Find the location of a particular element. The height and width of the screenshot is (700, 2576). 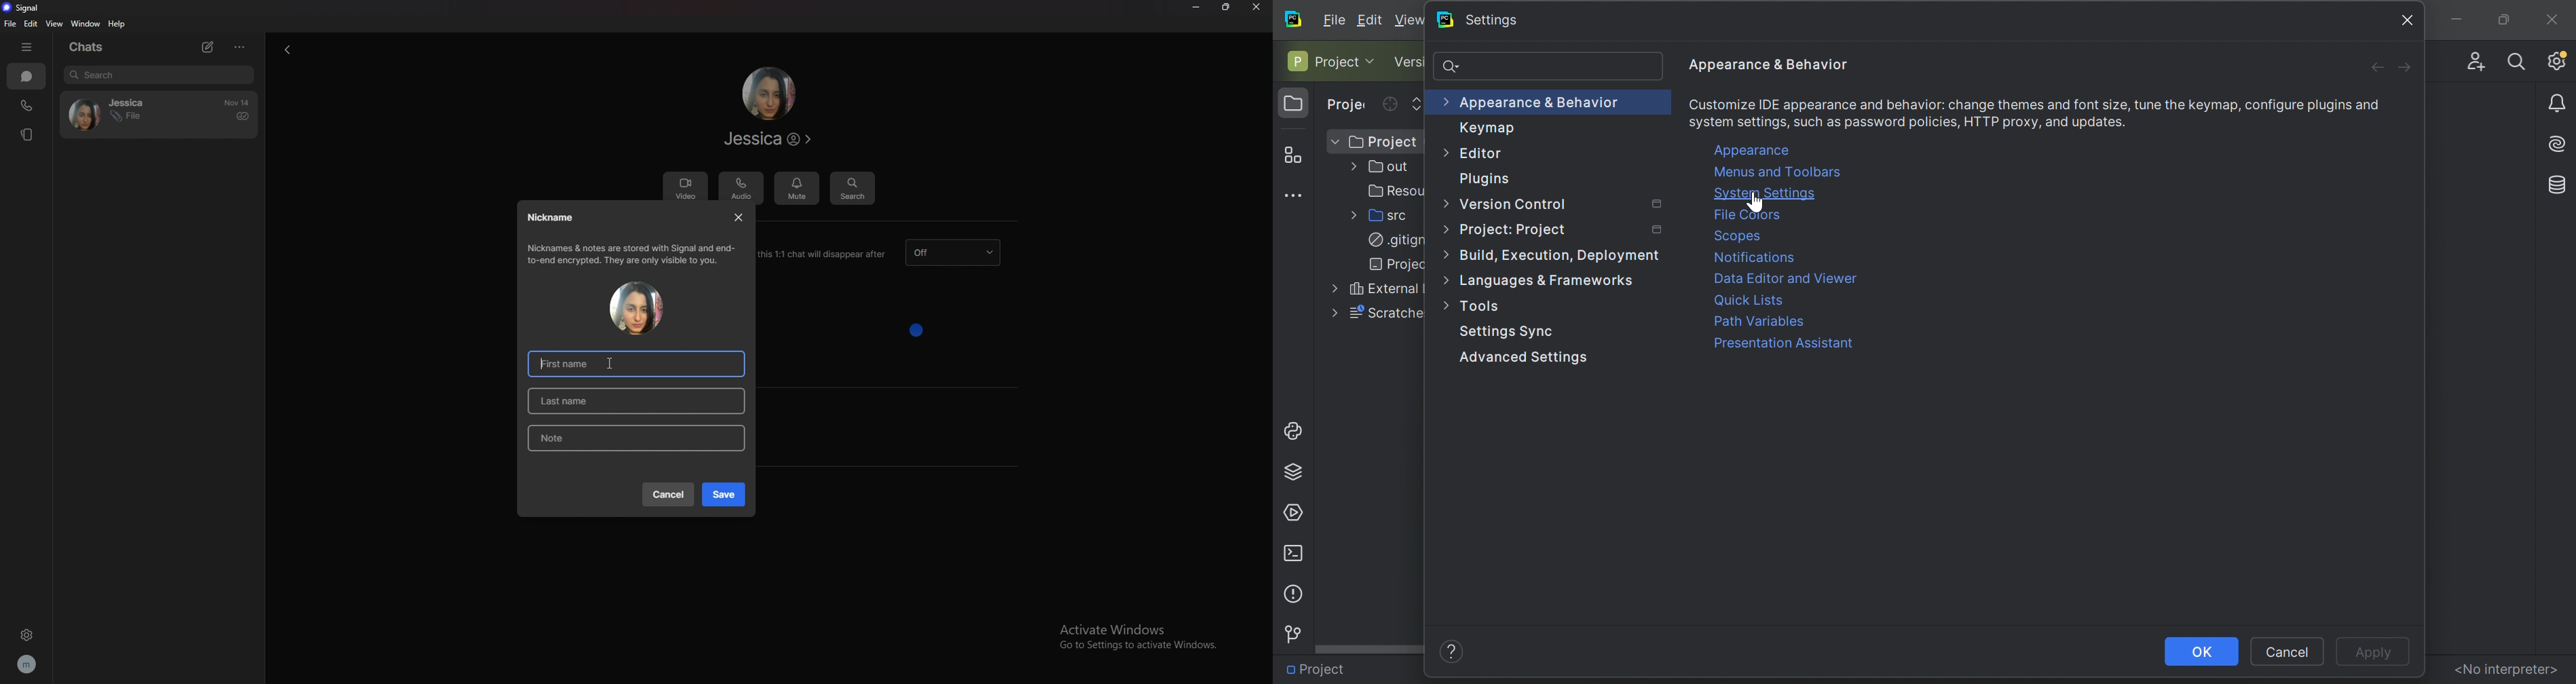

Keymap is located at coordinates (1487, 127).